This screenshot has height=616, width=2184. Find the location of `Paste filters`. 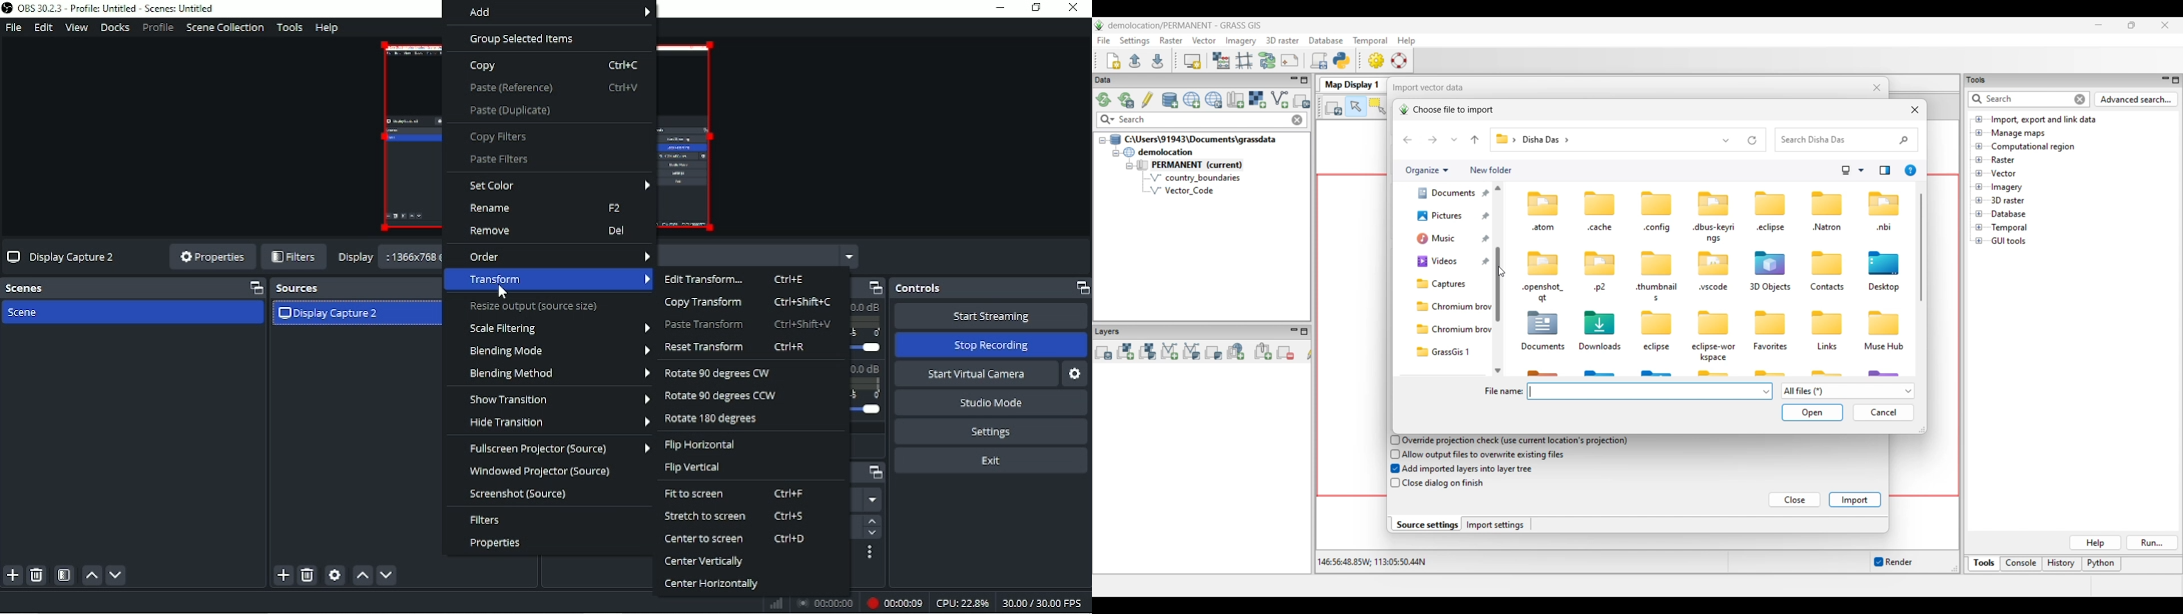

Paste filters is located at coordinates (499, 160).